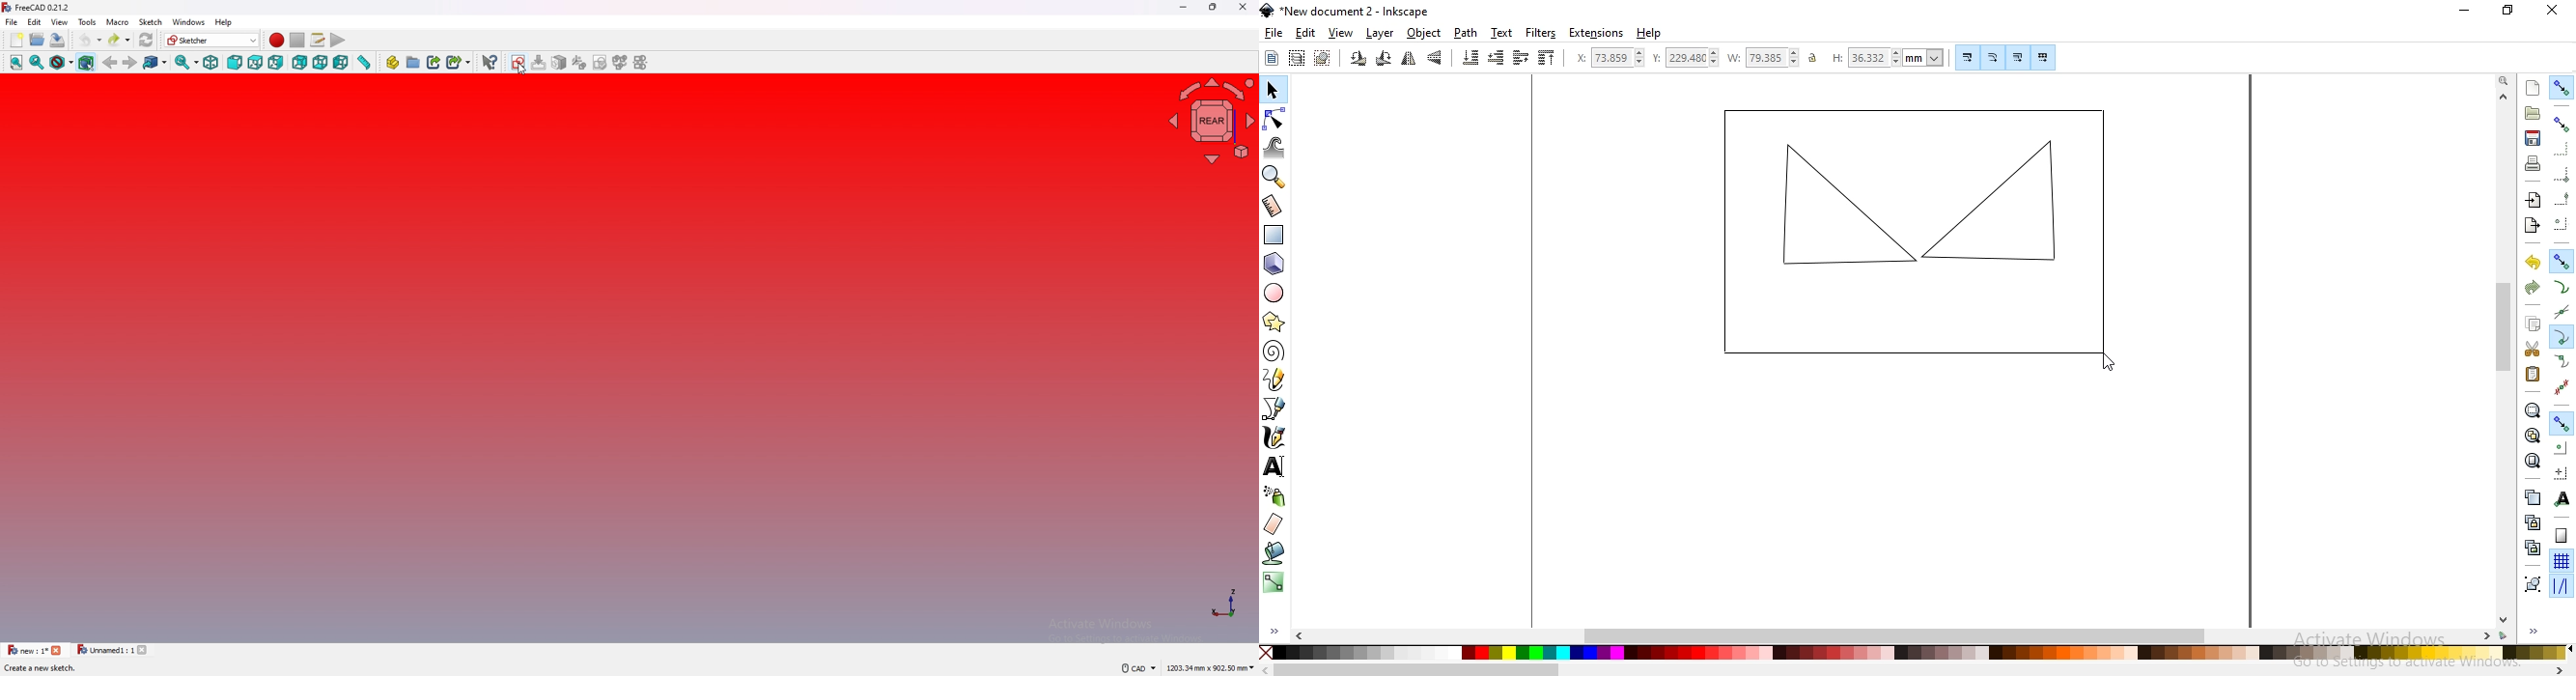 This screenshot has height=700, width=2576. I want to click on layer, so click(1381, 33).